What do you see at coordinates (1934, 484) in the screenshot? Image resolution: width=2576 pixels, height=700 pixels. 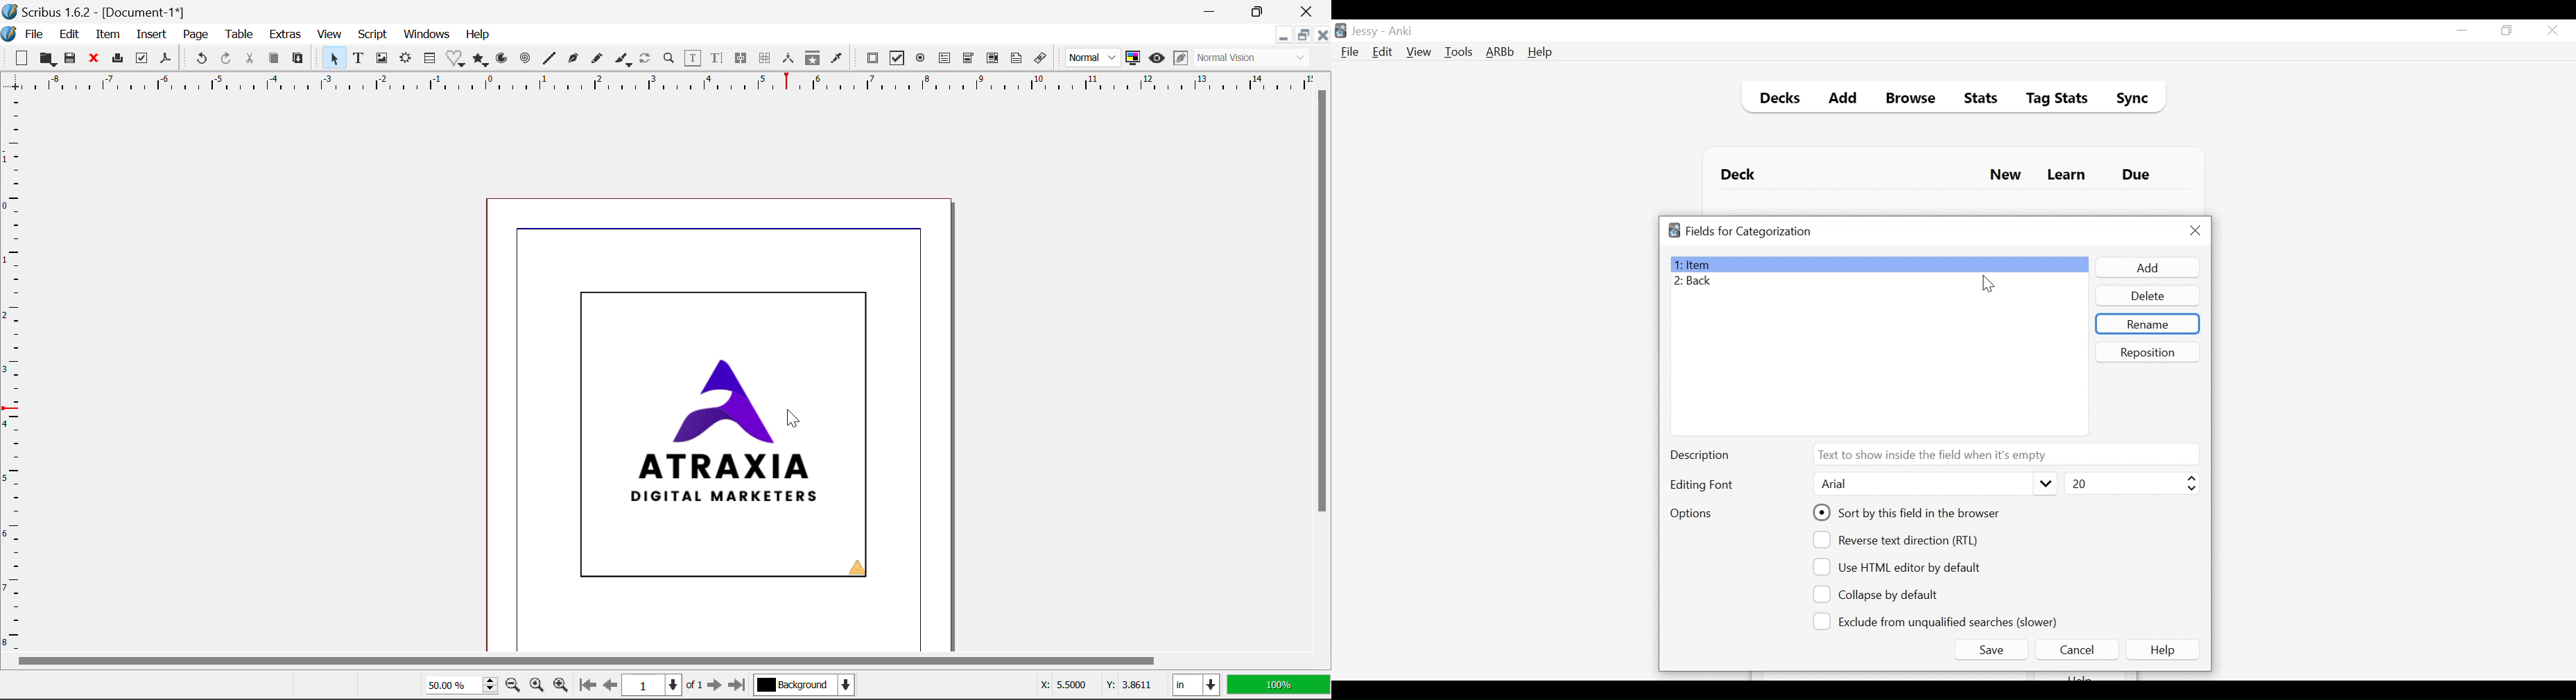 I see `Select Editing Font` at bounding box center [1934, 484].